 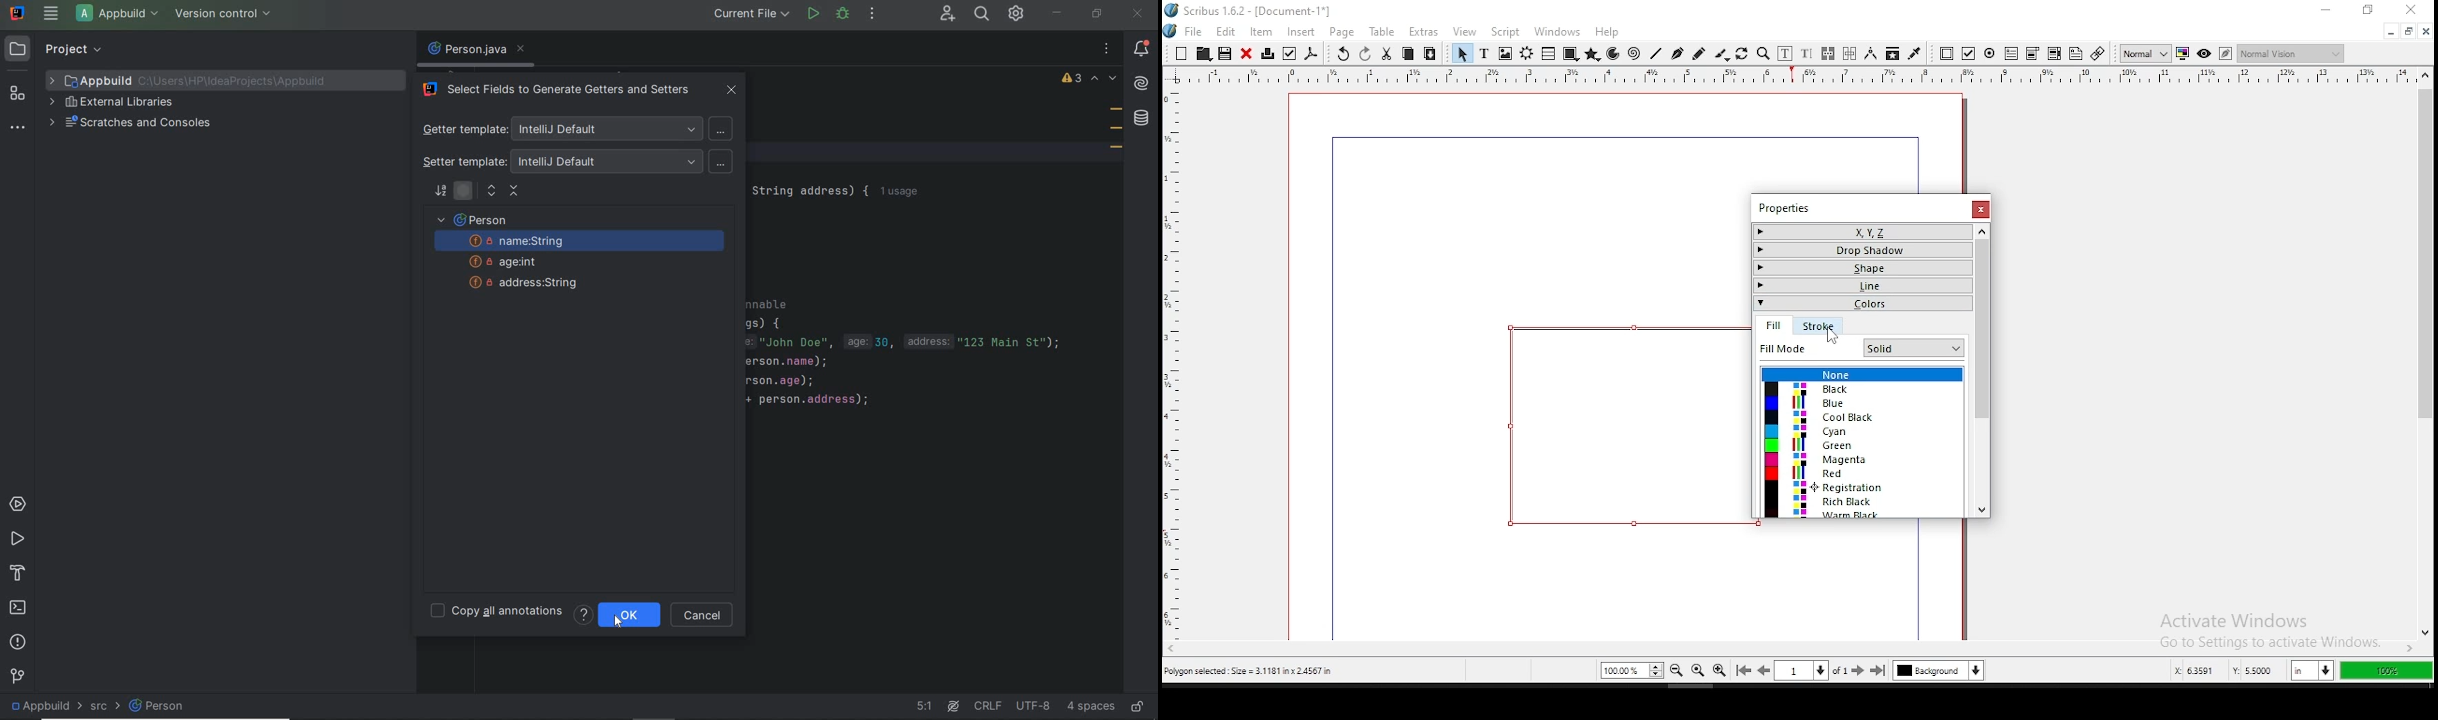 What do you see at coordinates (1808, 348) in the screenshot?
I see `fit mode` at bounding box center [1808, 348].